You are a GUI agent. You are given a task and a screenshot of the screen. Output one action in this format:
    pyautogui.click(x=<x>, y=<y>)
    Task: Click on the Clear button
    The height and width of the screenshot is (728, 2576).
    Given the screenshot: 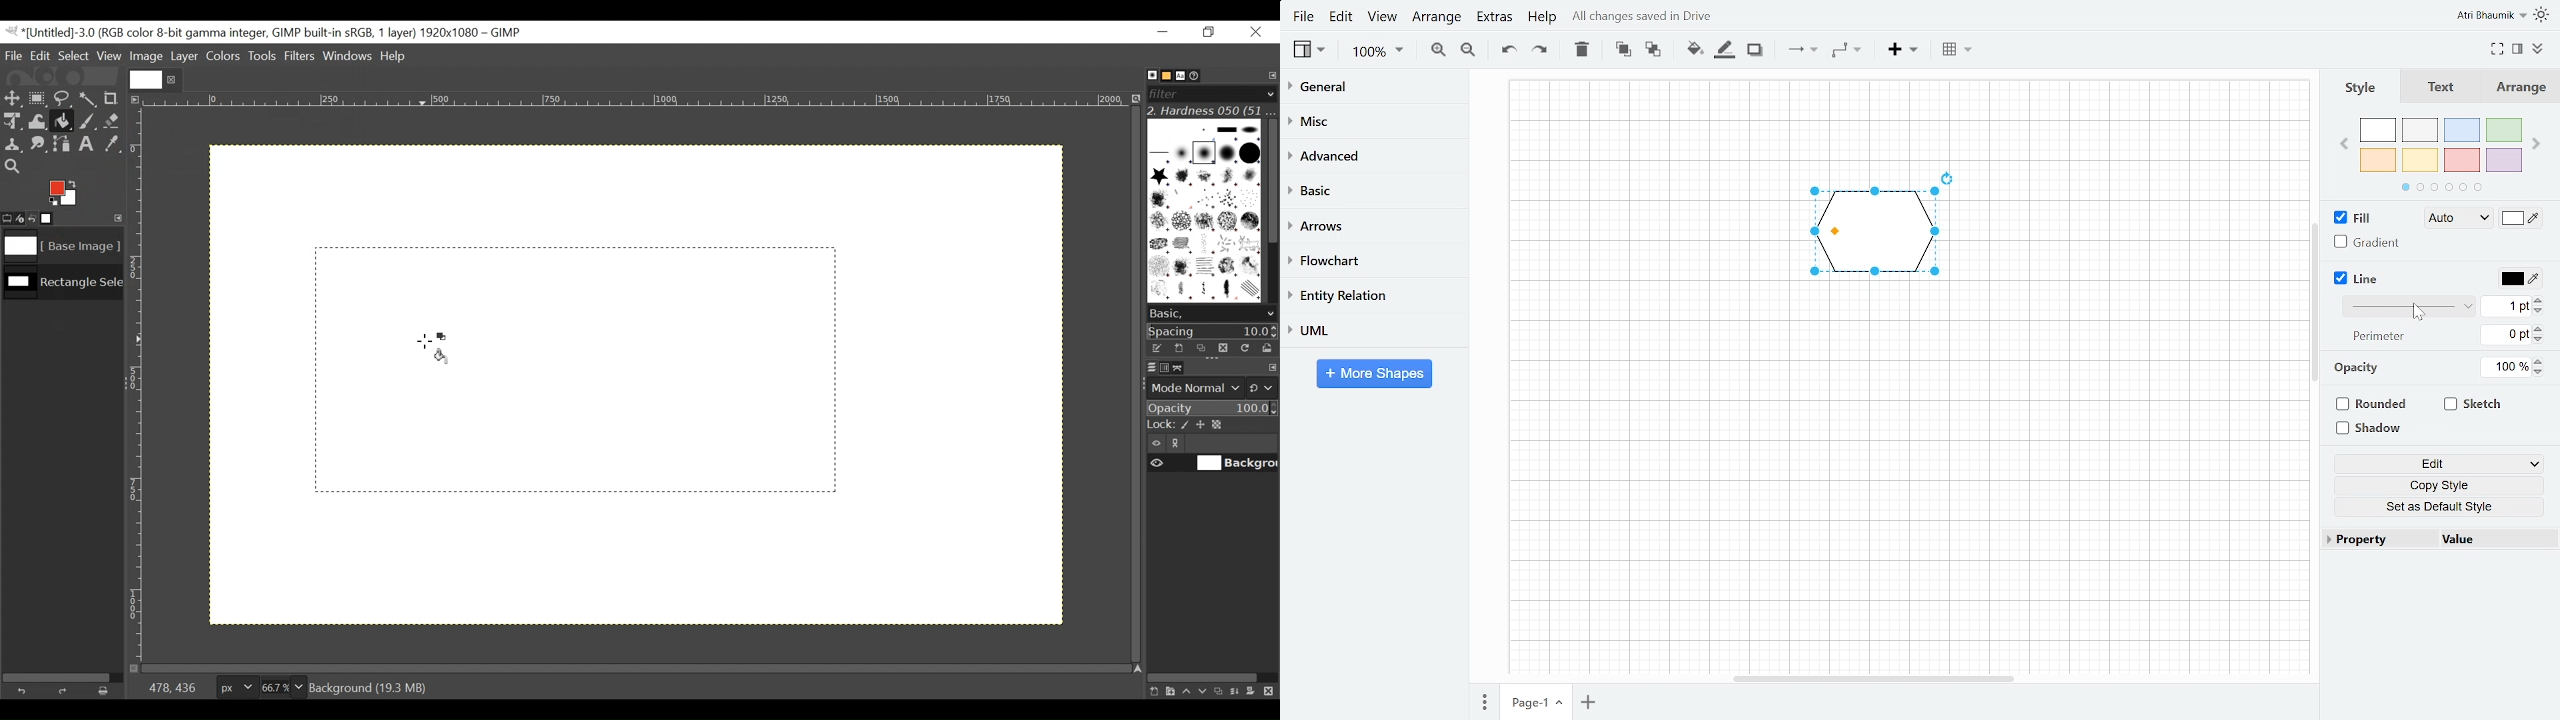 What is the action you would take?
    pyautogui.click(x=99, y=691)
    